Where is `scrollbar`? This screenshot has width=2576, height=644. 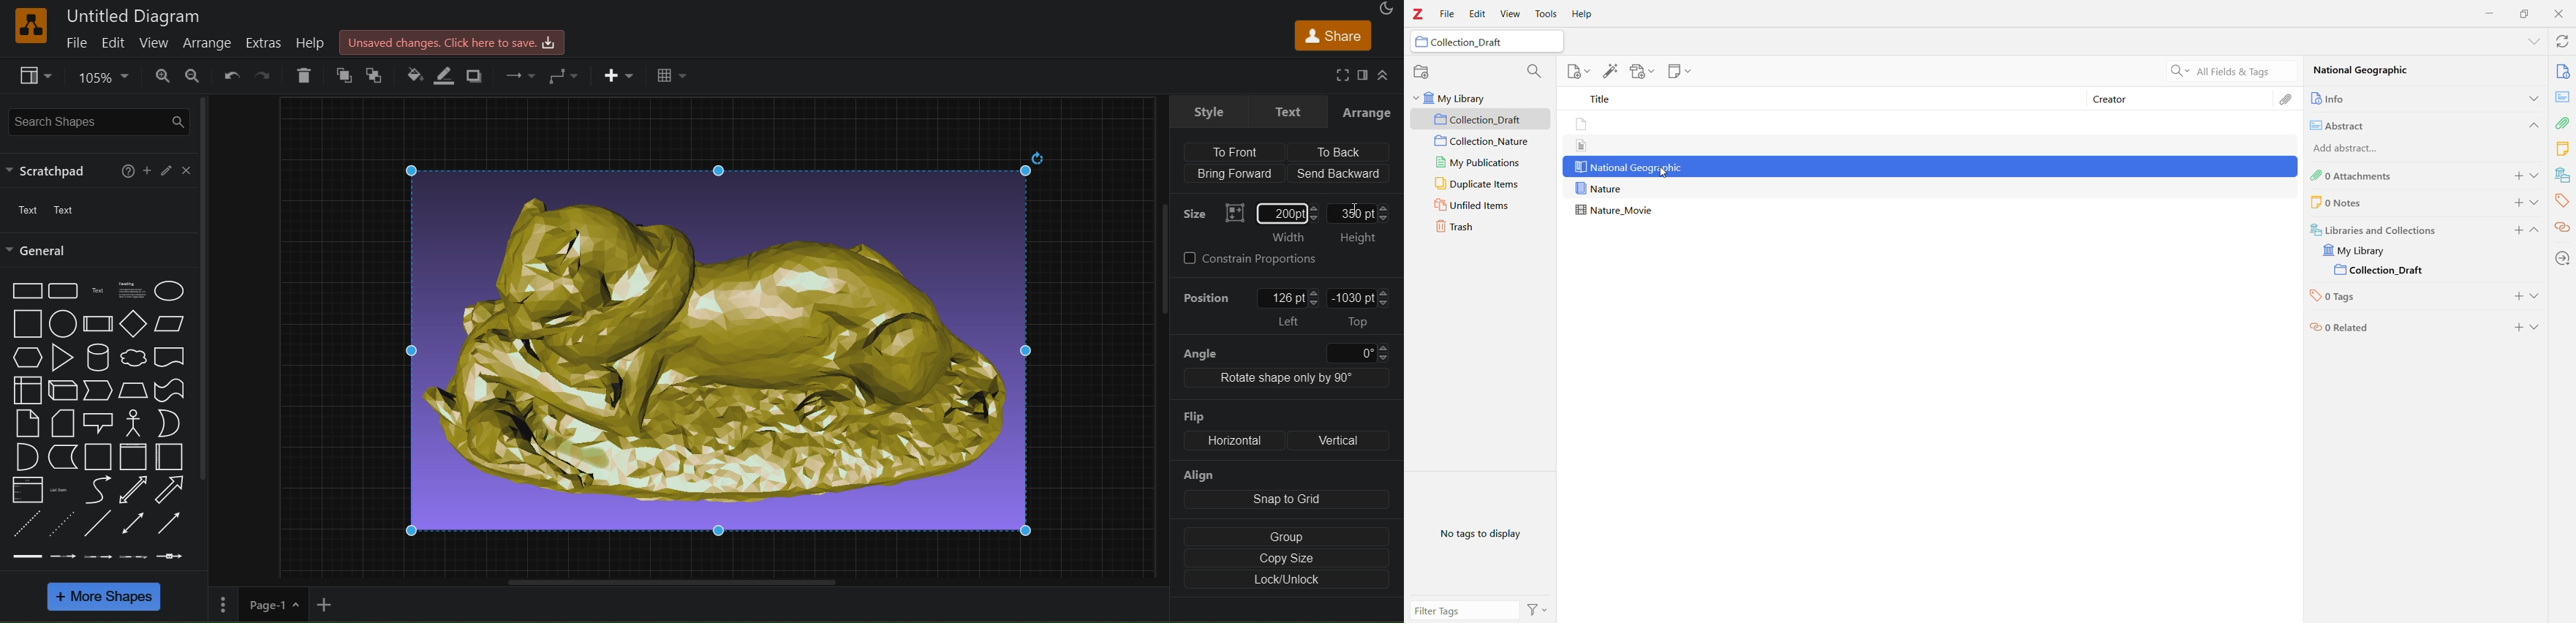 scrollbar is located at coordinates (1160, 259).